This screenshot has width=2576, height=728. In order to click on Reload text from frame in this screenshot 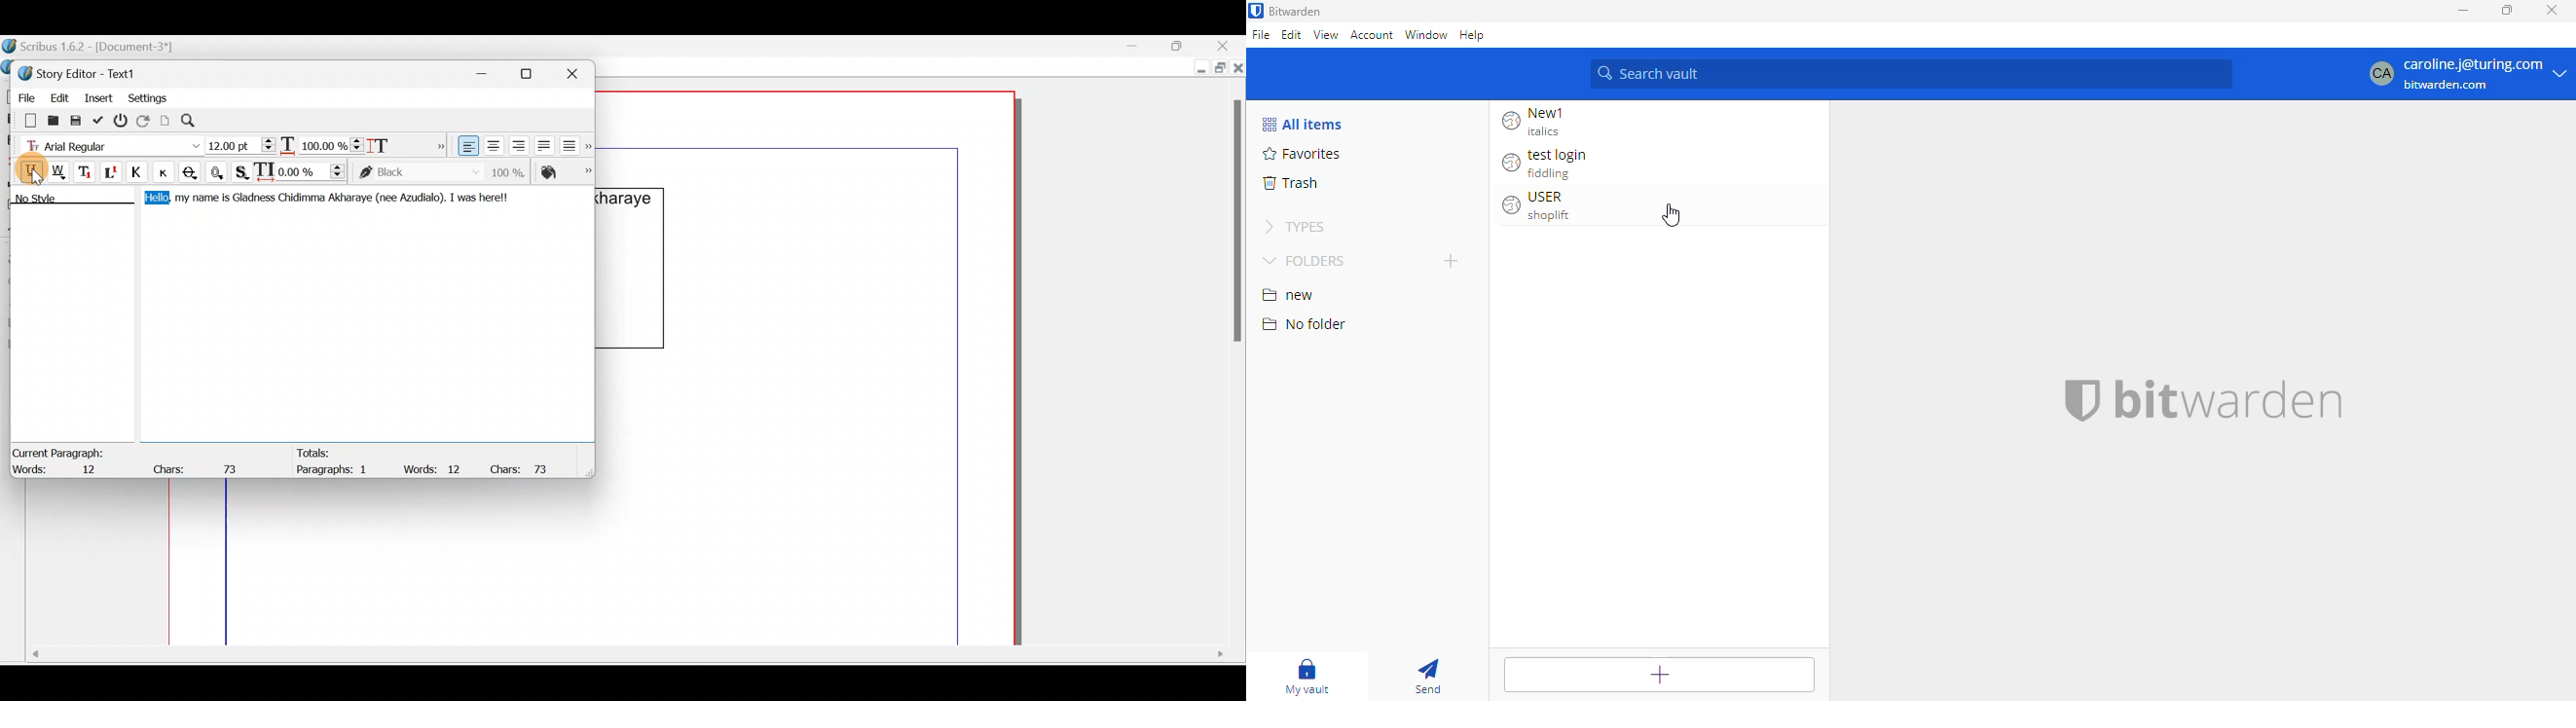, I will do `click(145, 119)`.